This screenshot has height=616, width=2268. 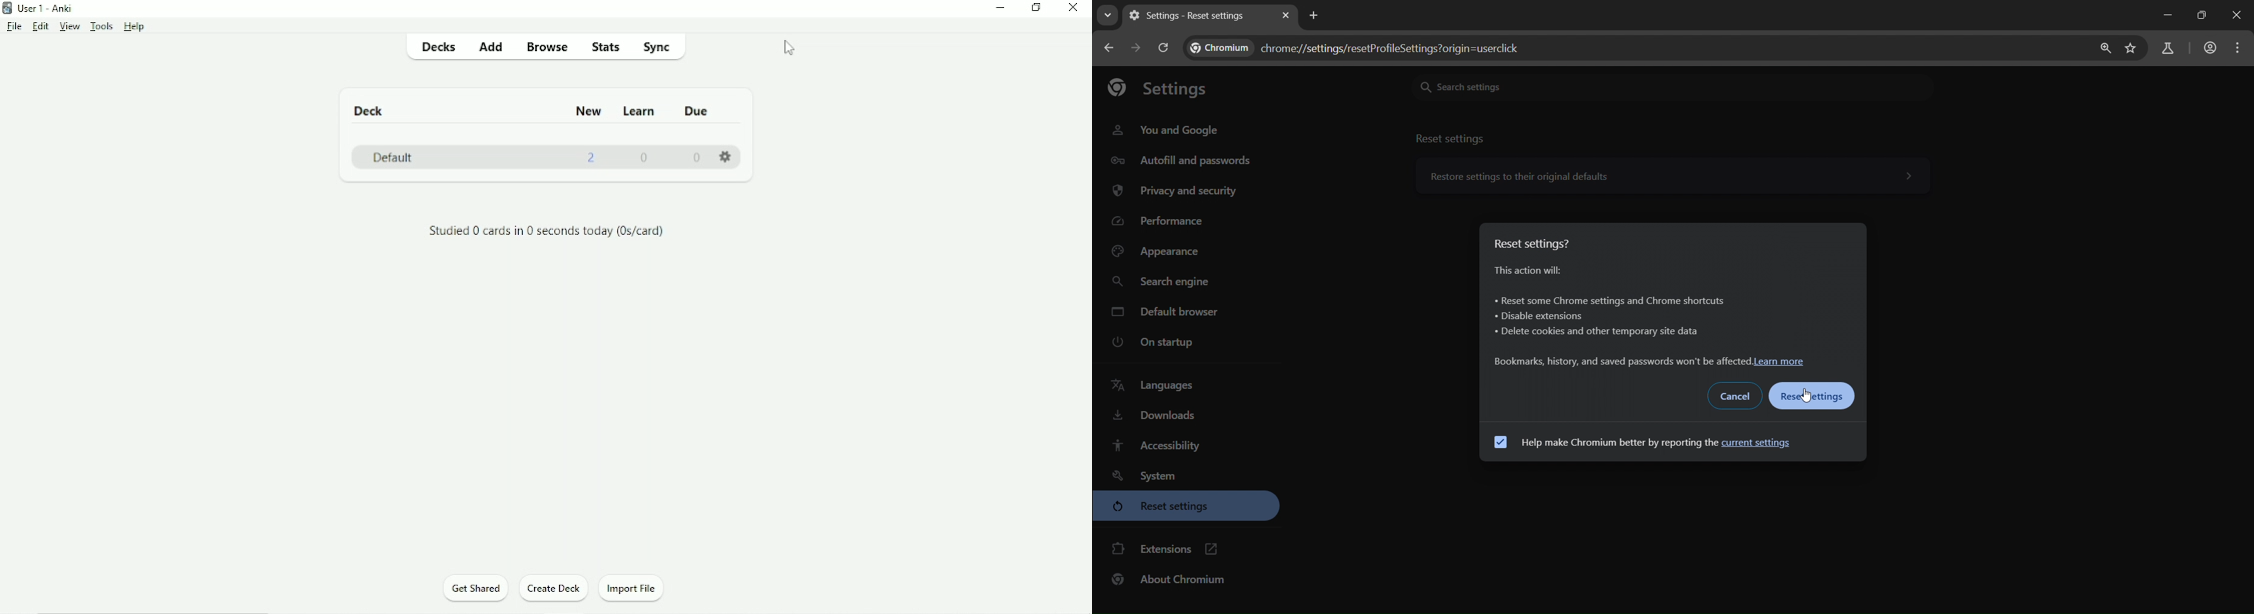 What do you see at coordinates (368, 109) in the screenshot?
I see `Deck` at bounding box center [368, 109].